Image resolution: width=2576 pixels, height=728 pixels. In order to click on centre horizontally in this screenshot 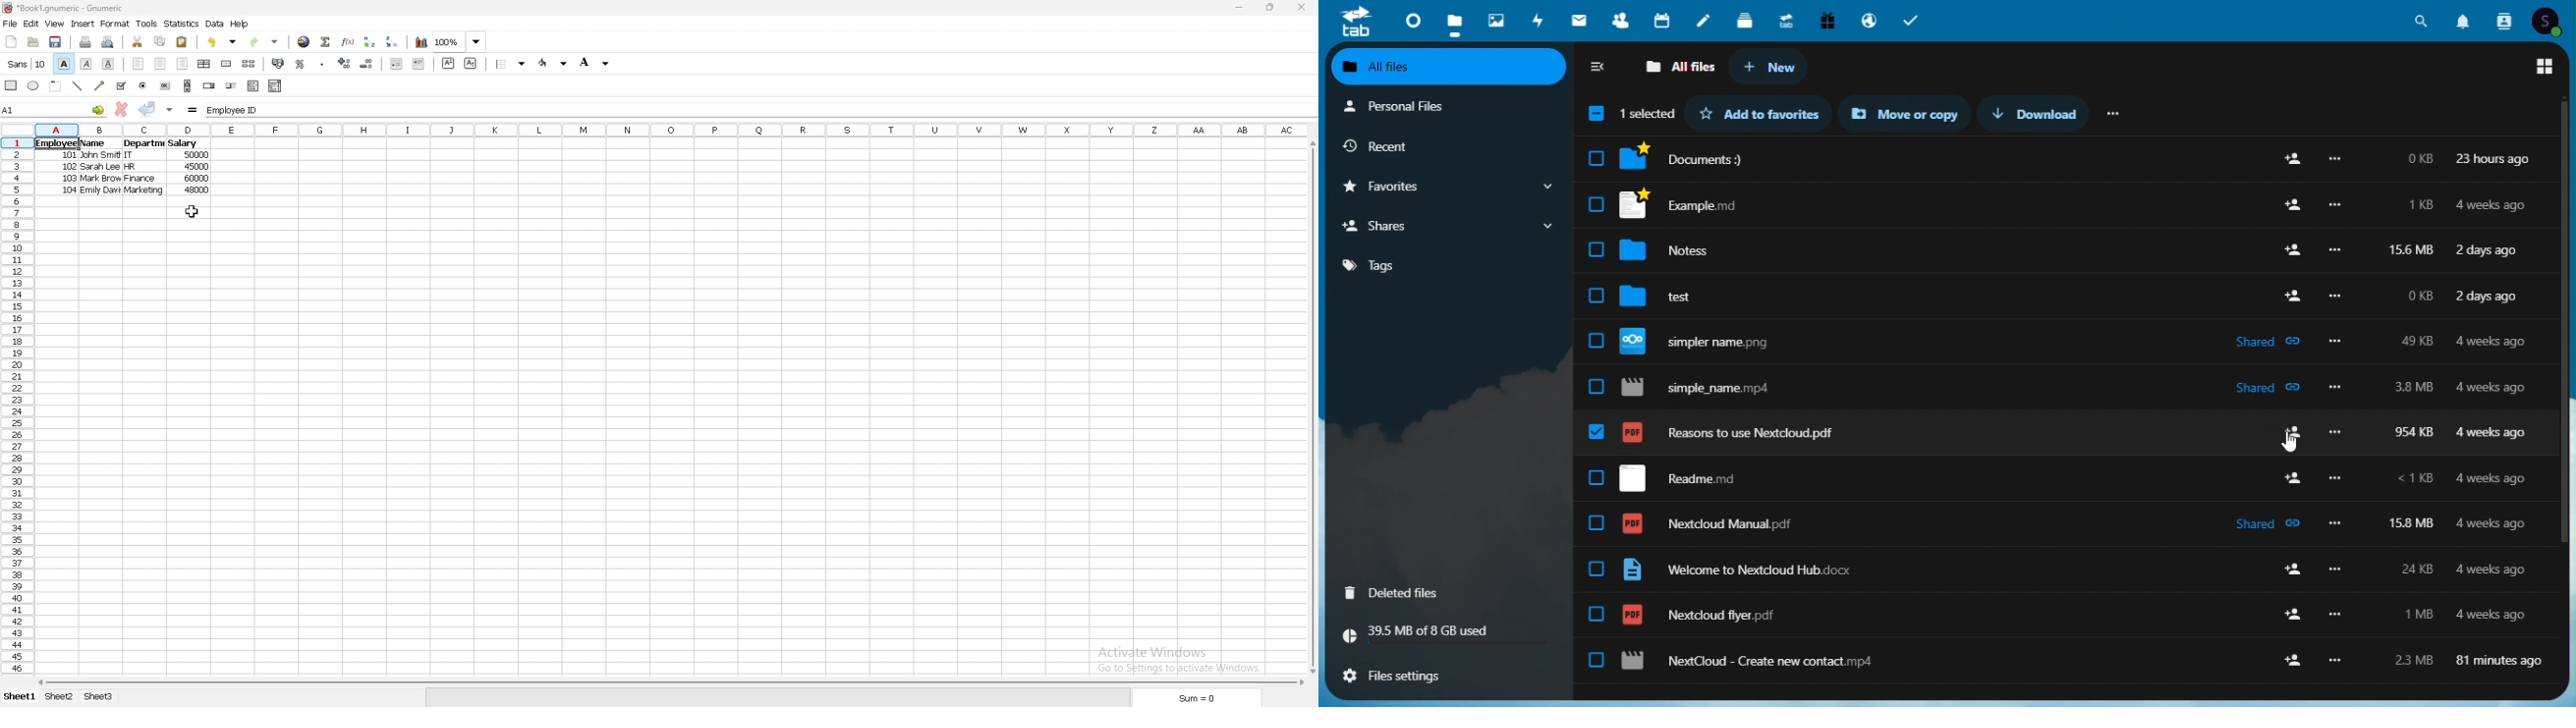, I will do `click(205, 64)`.